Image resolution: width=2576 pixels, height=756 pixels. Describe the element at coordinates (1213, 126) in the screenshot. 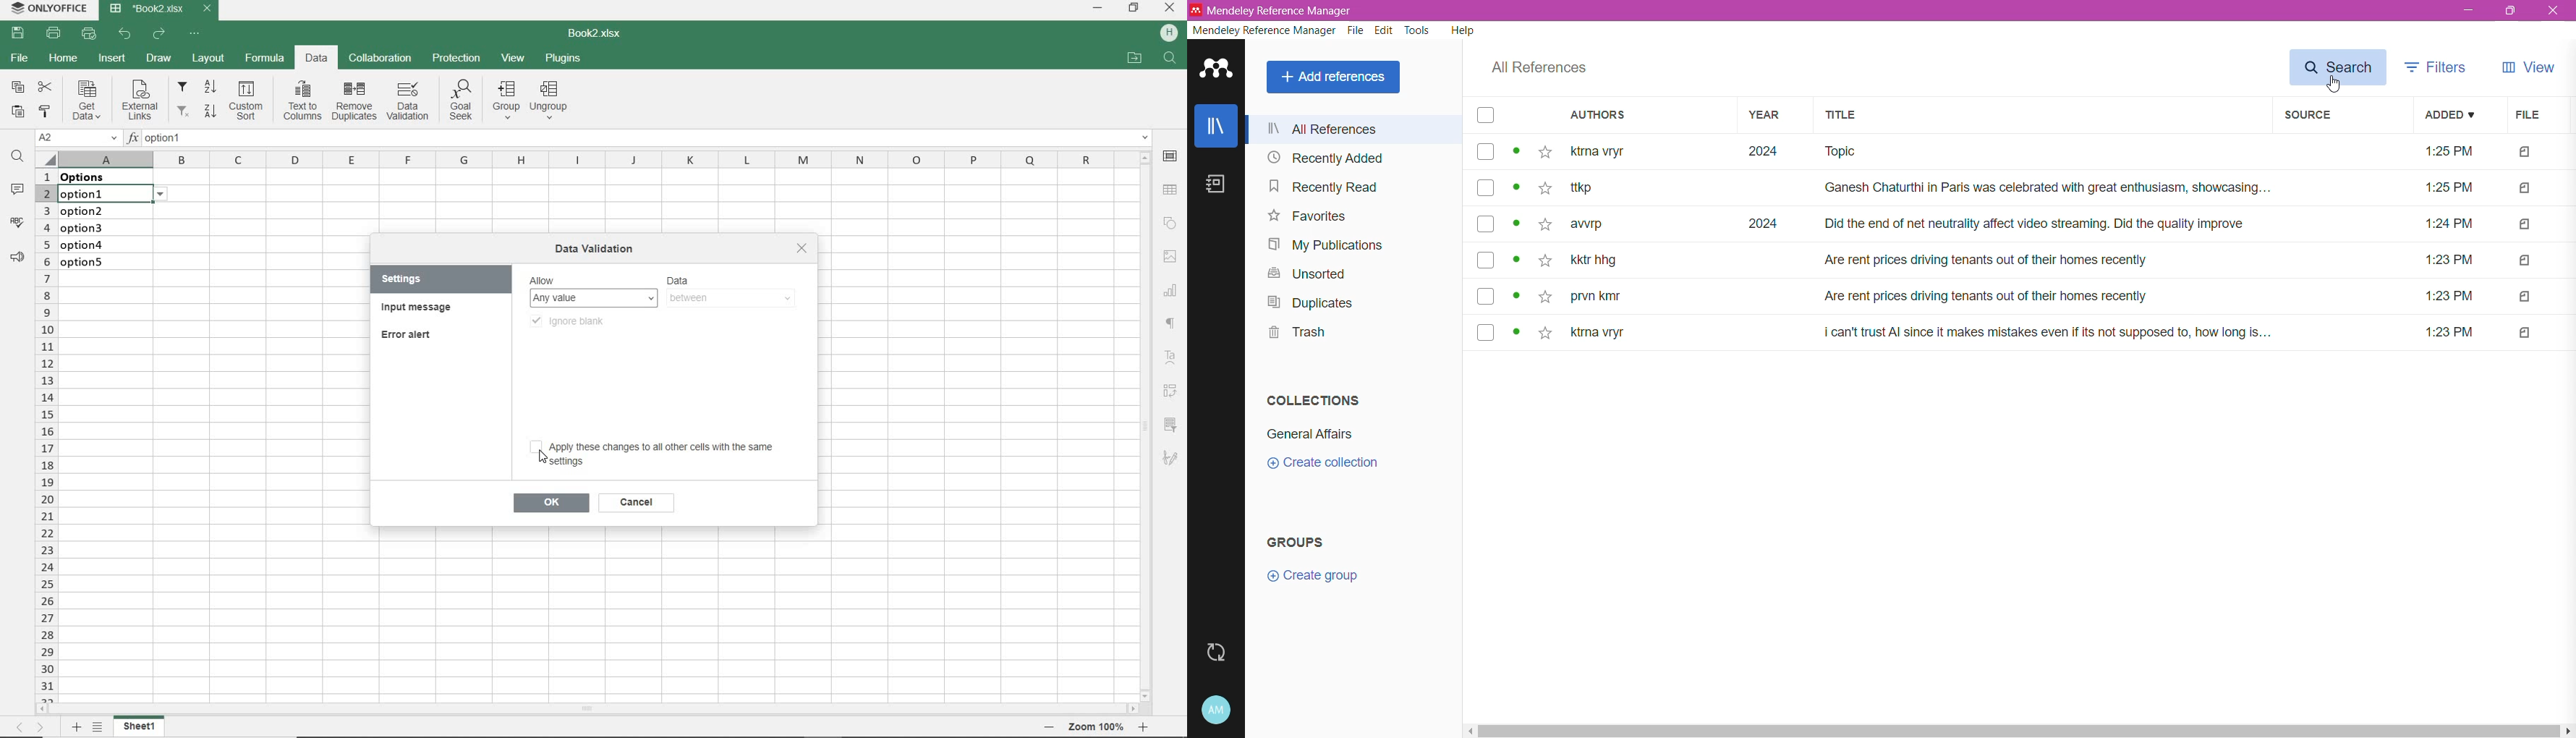

I see `Library` at that location.